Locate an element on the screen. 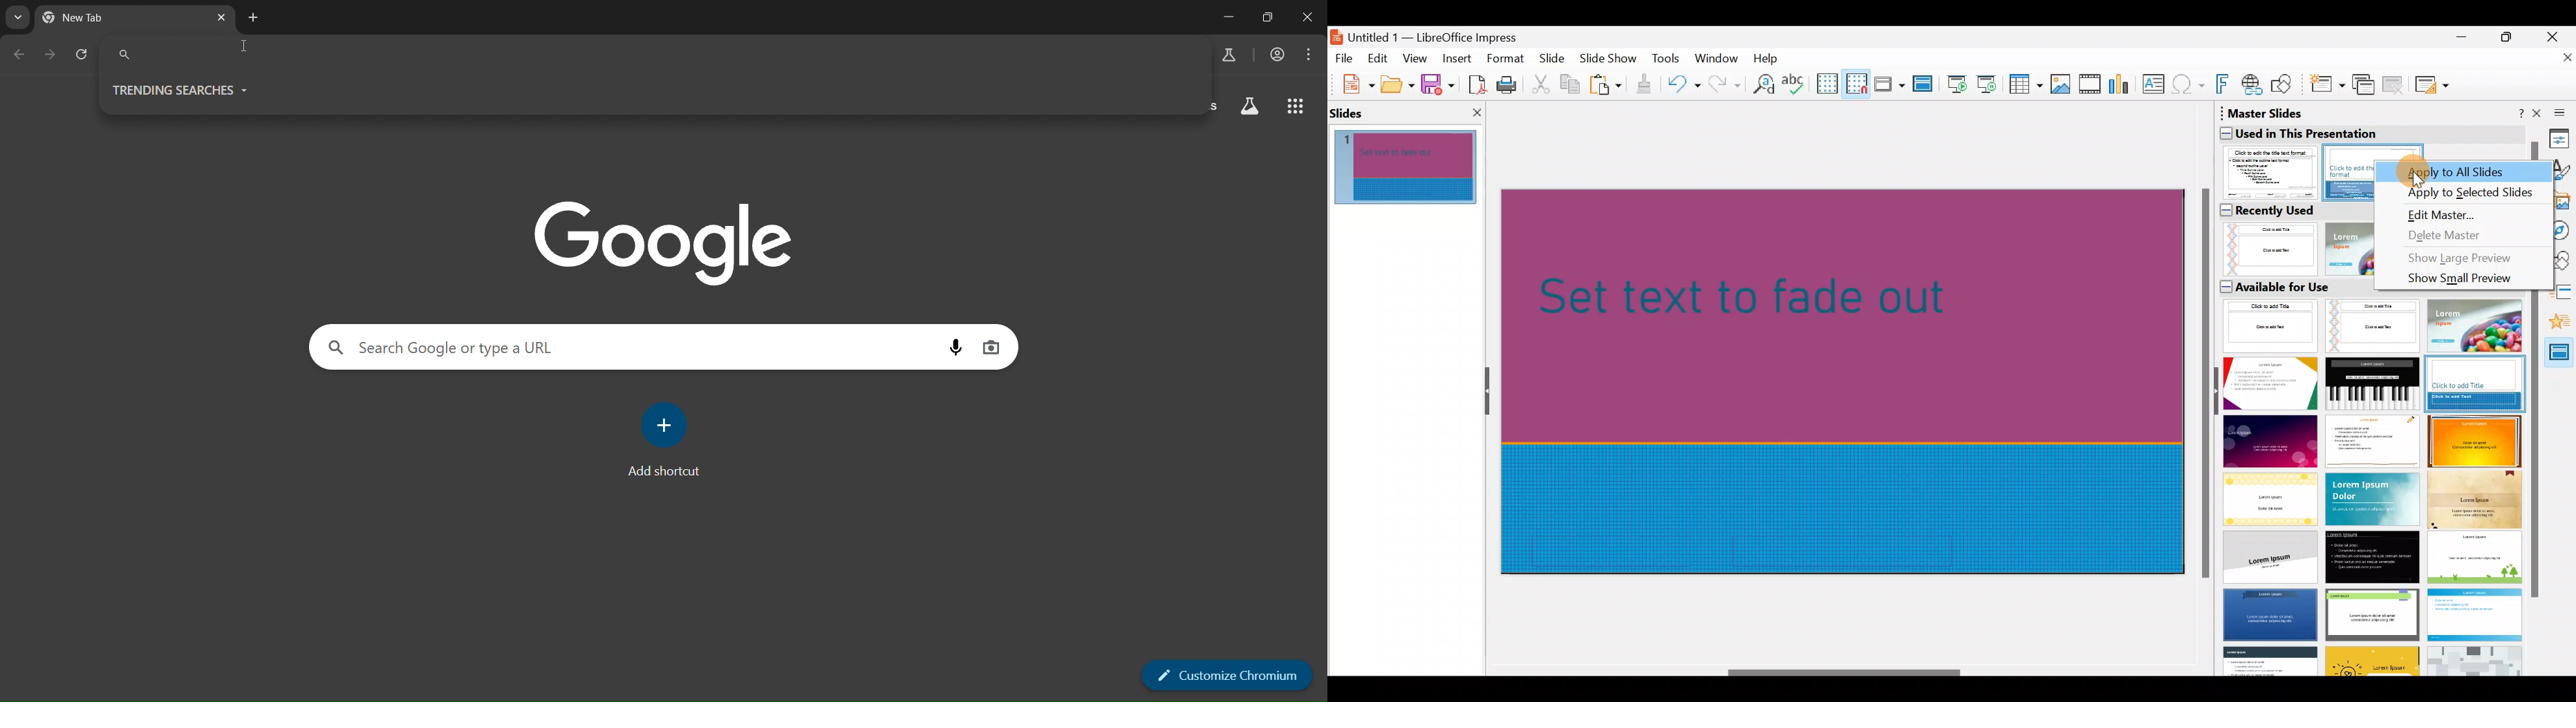  Insert chart is located at coordinates (2122, 85).